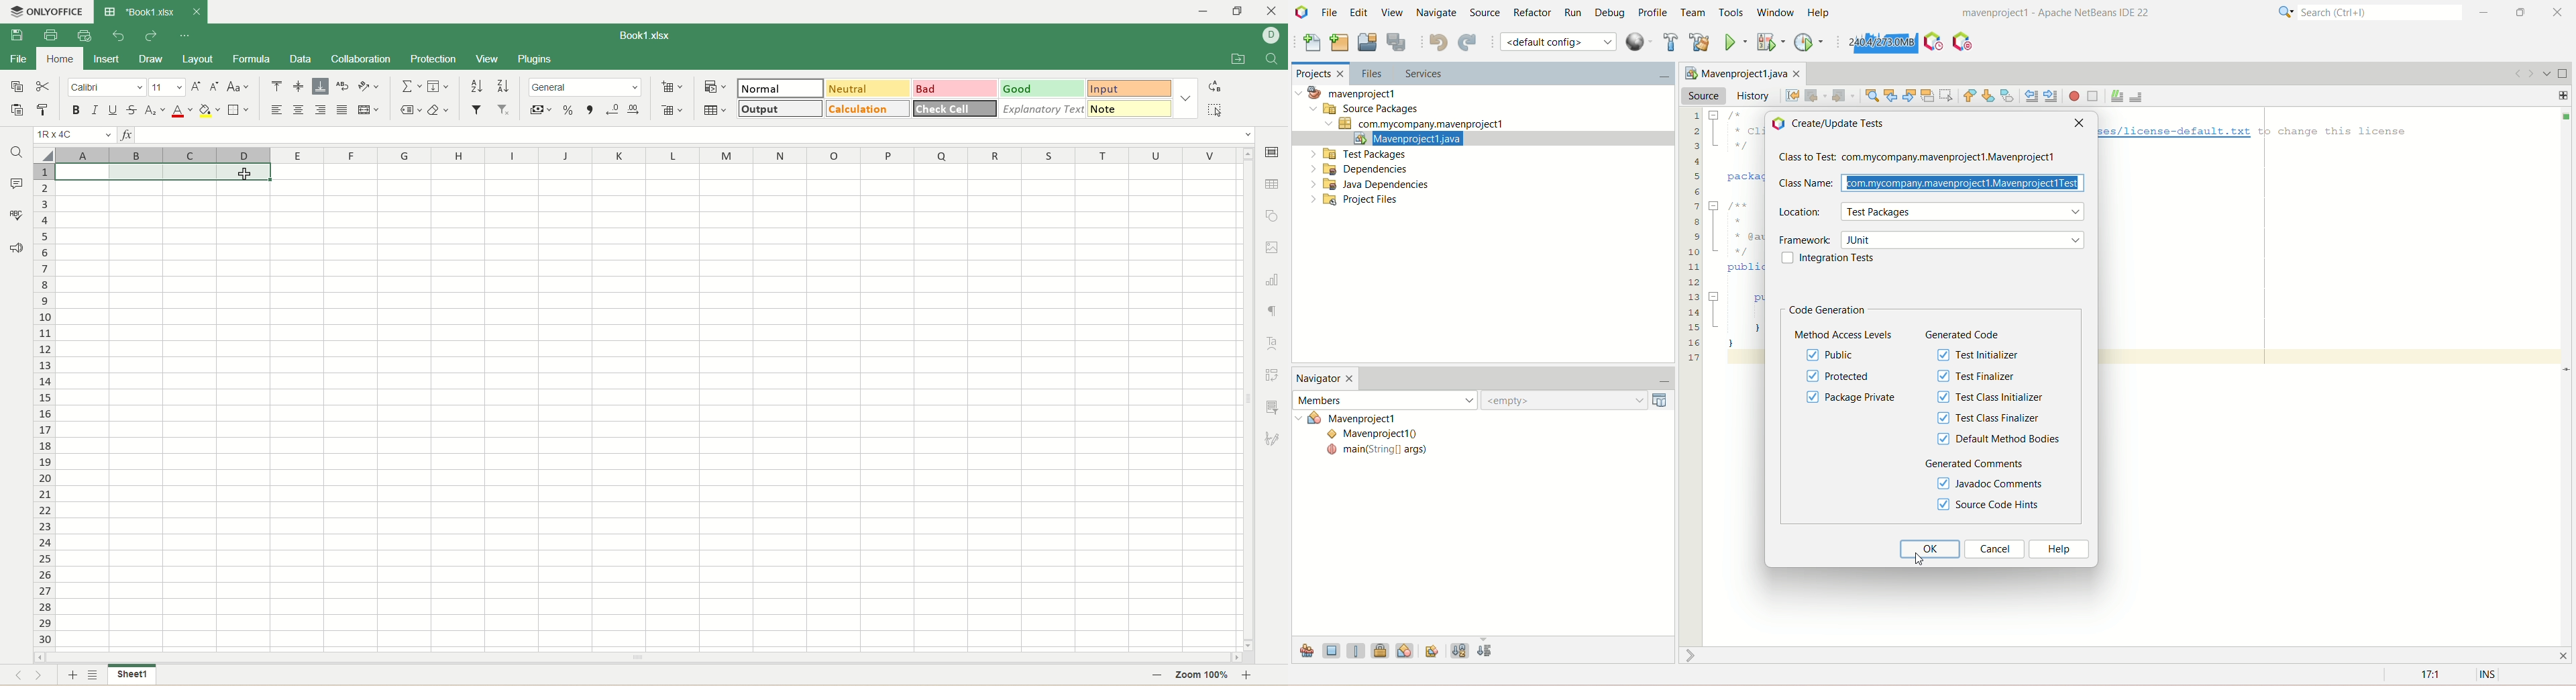 The image size is (2576, 700). Describe the element at coordinates (1987, 505) in the screenshot. I see `source code hints` at that location.